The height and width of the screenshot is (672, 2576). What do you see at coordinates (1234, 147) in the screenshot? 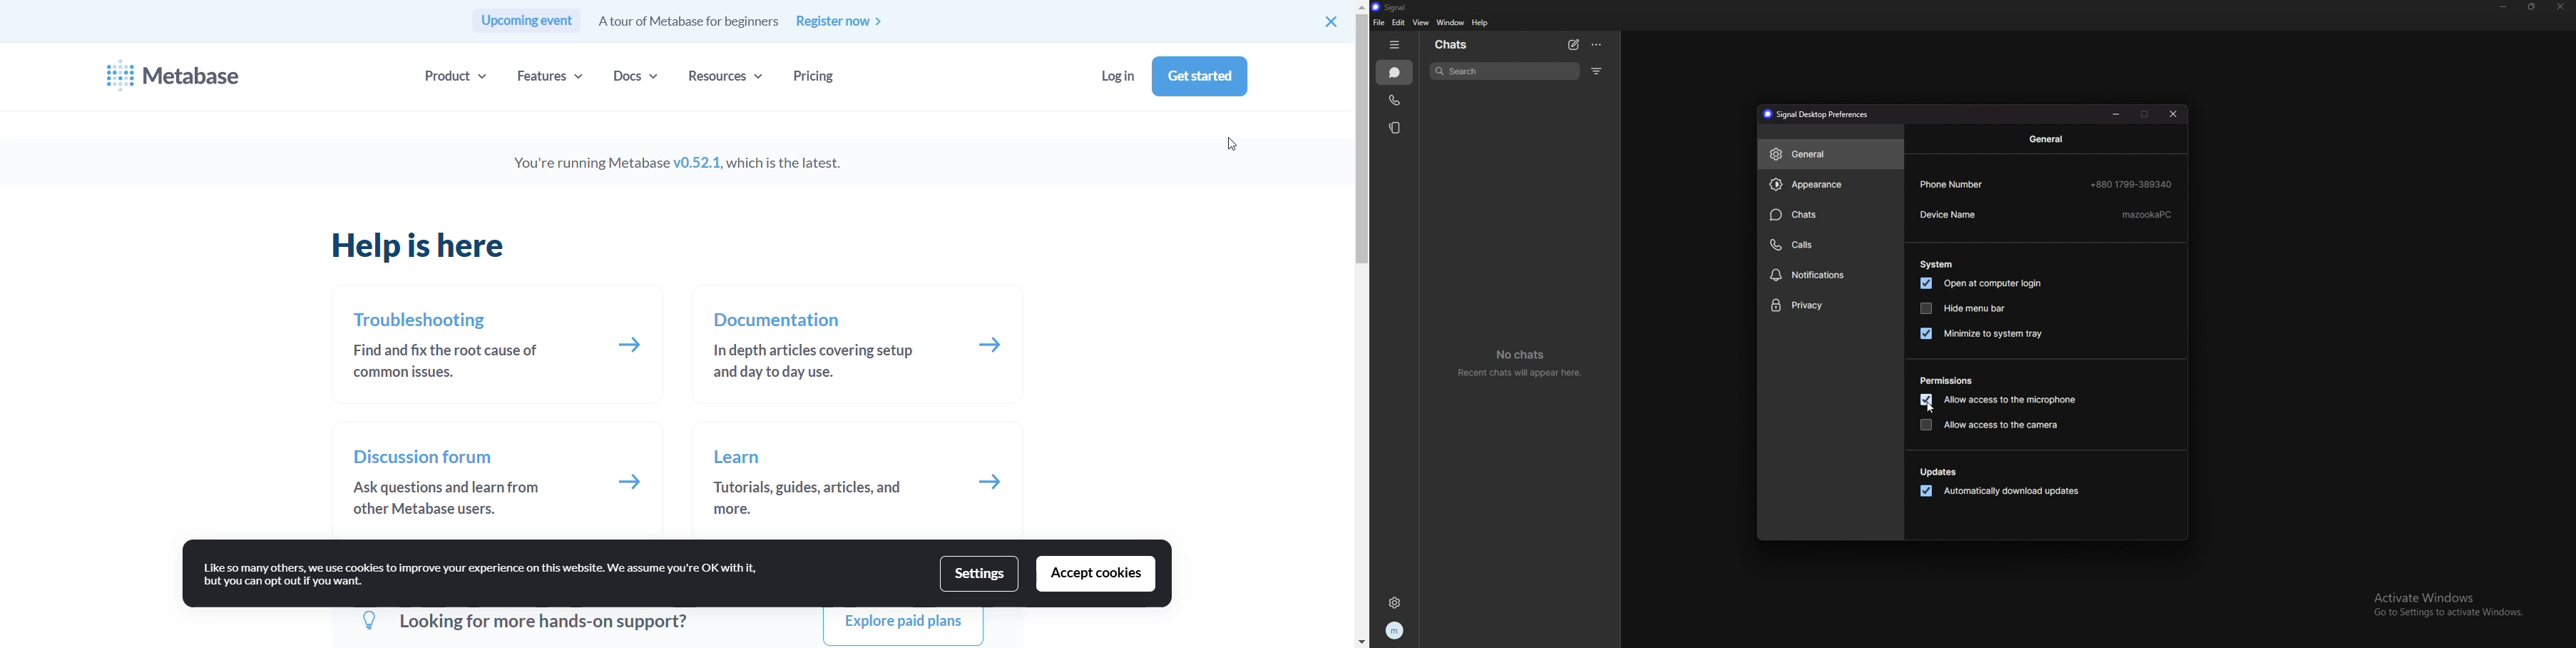
I see `cursor` at bounding box center [1234, 147].